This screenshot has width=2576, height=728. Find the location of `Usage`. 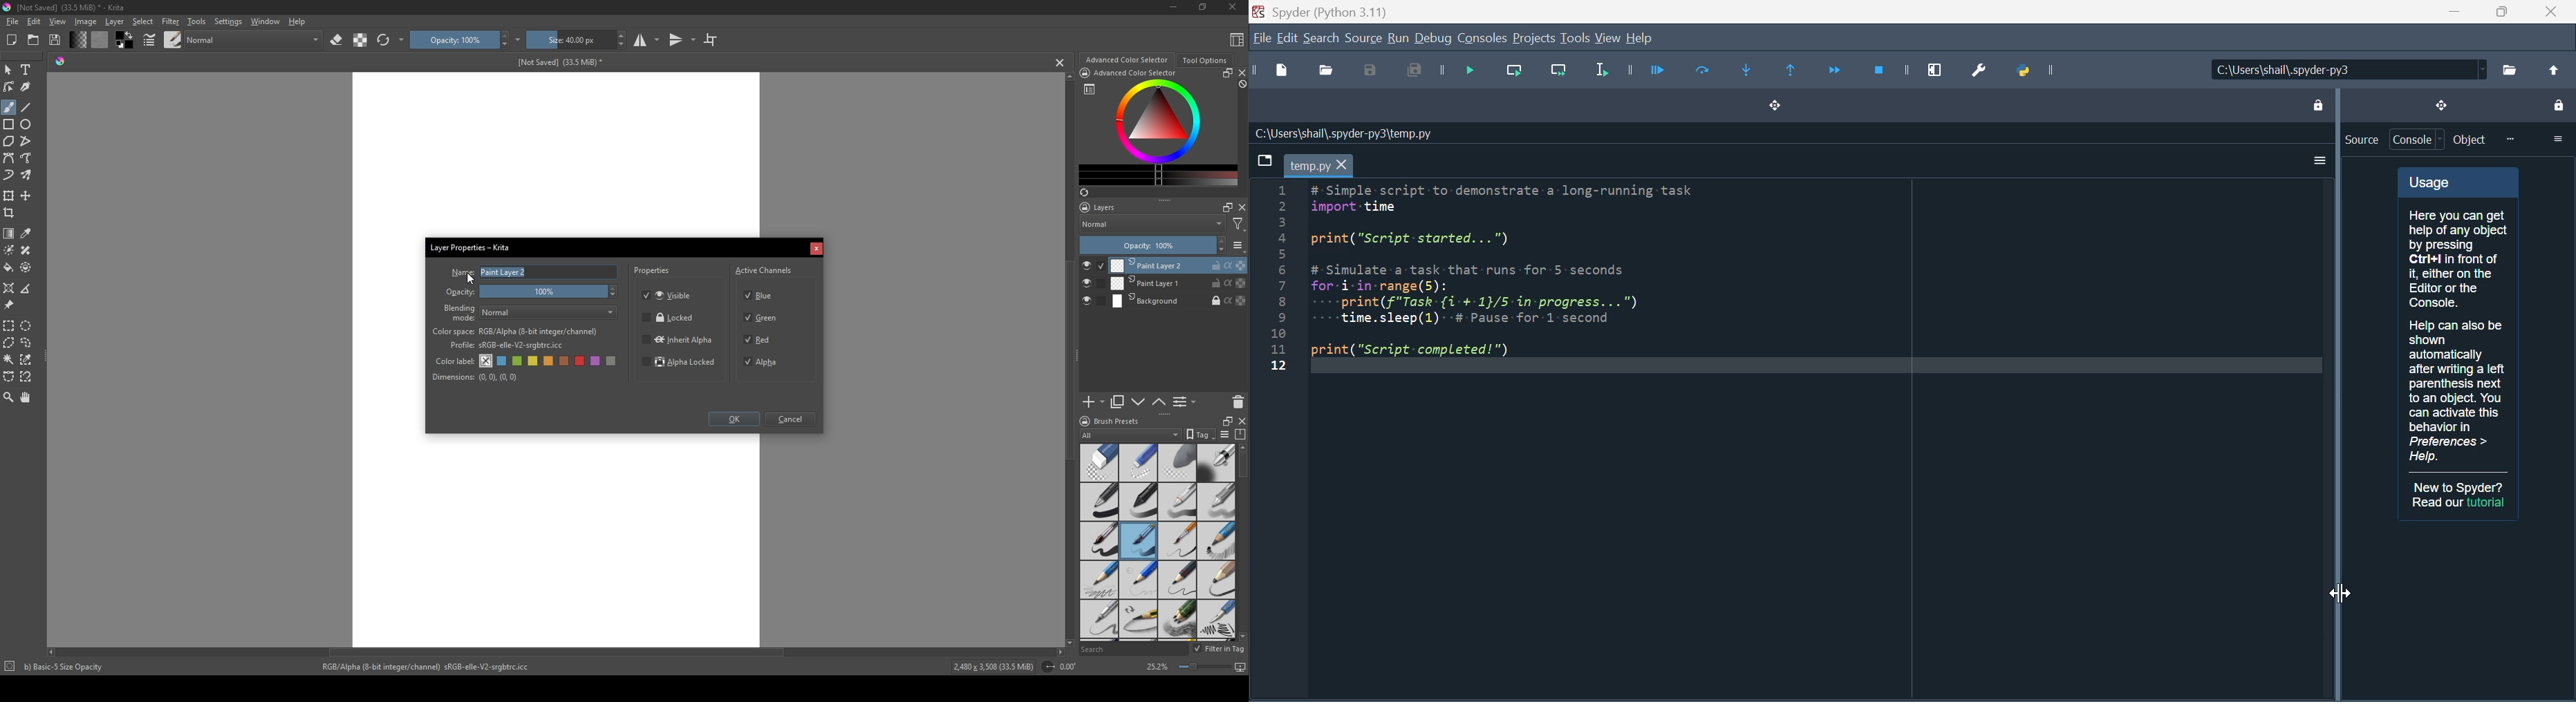

Usage is located at coordinates (2458, 319).